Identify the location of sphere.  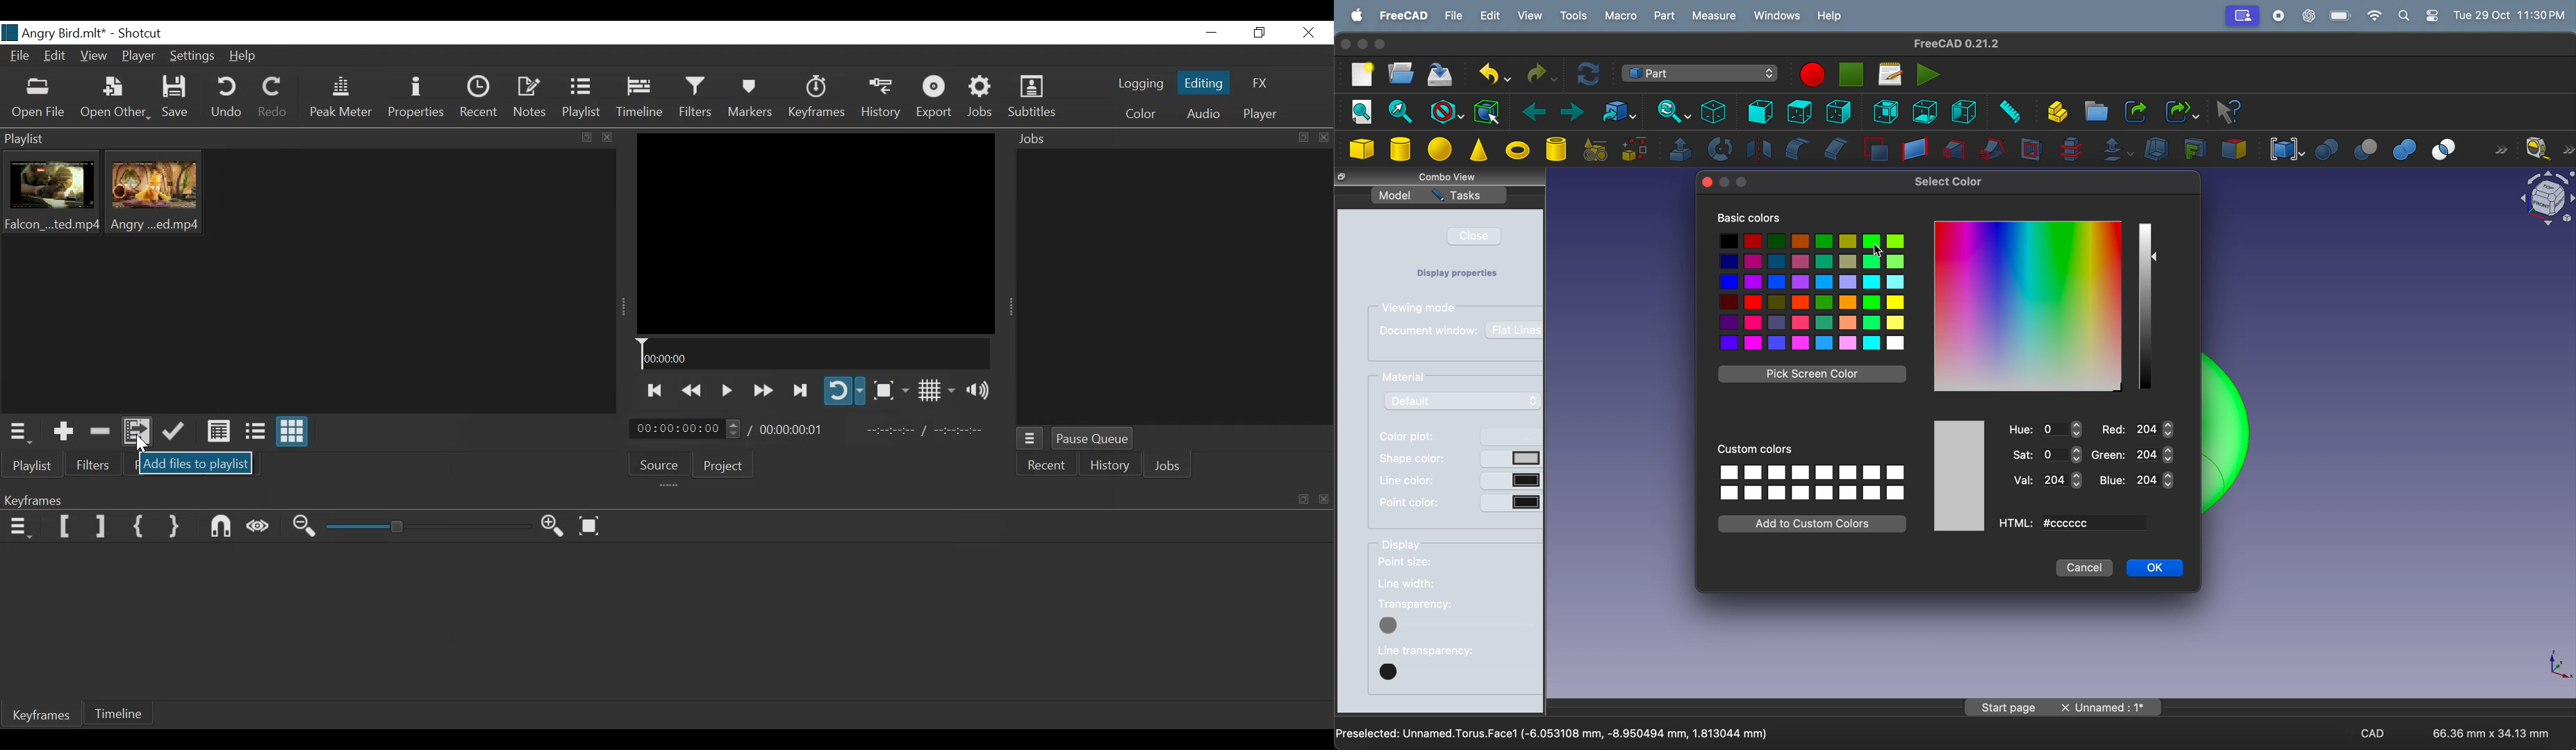
(1440, 149).